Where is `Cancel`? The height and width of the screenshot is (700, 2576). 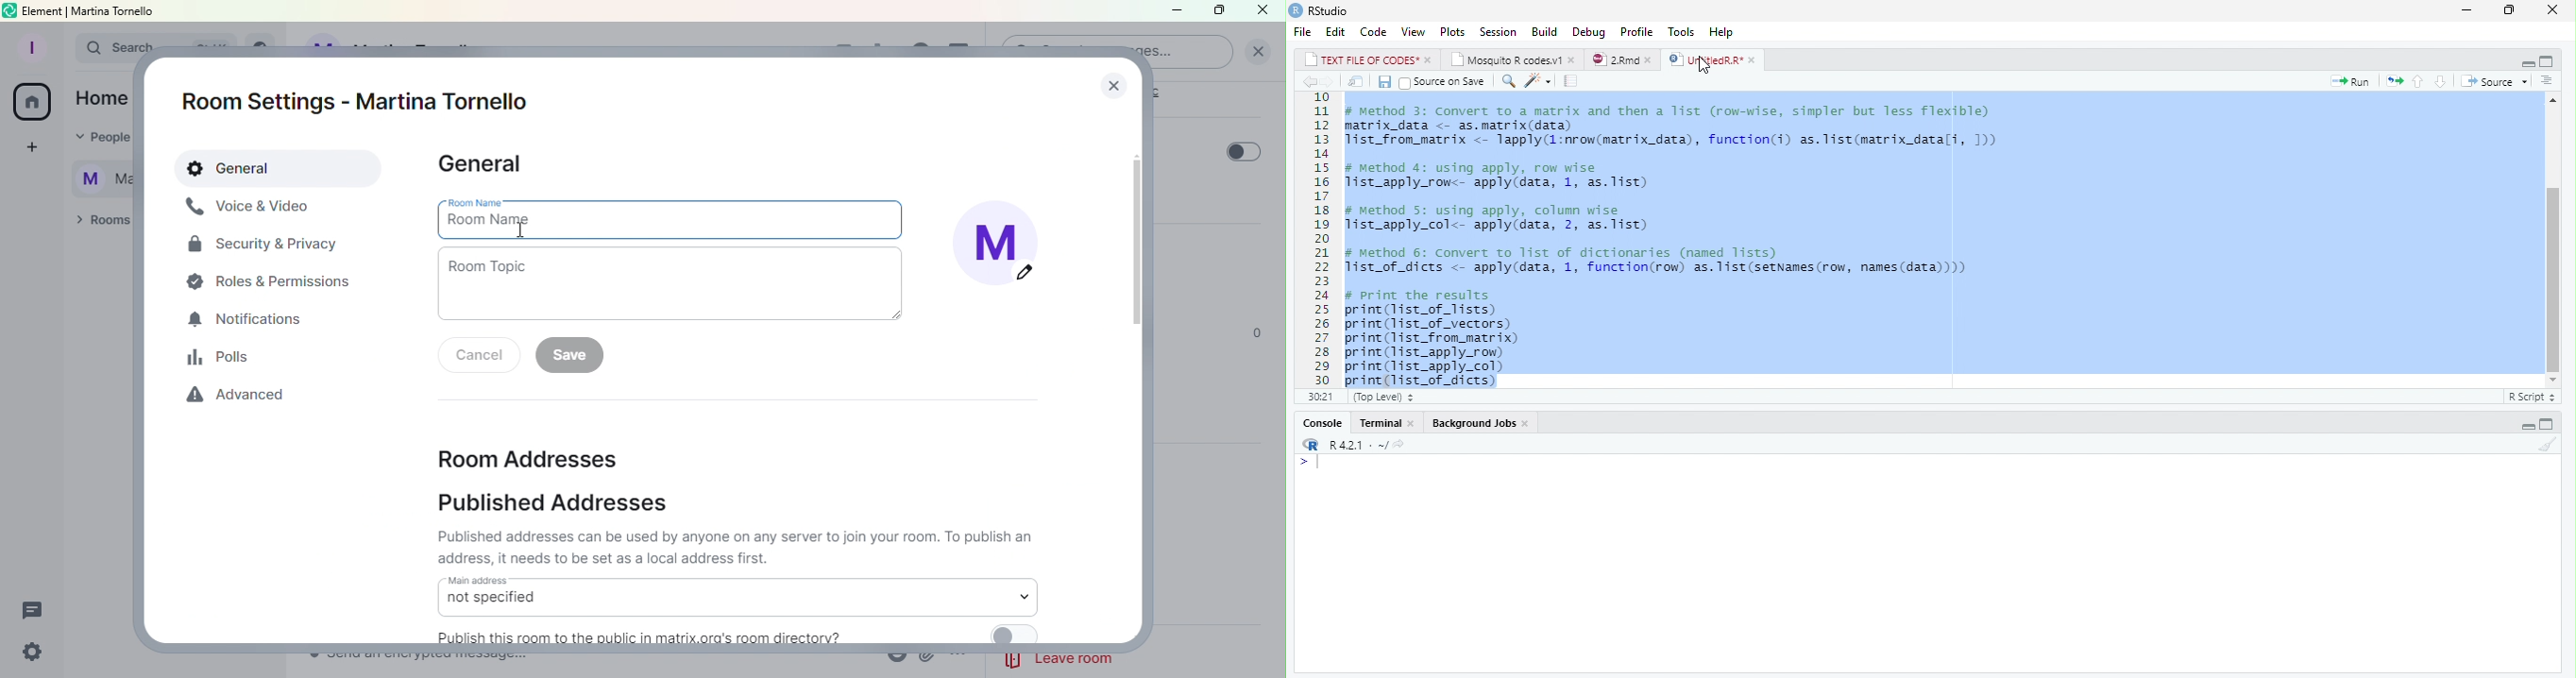 Cancel is located at coordinates (483, 357).